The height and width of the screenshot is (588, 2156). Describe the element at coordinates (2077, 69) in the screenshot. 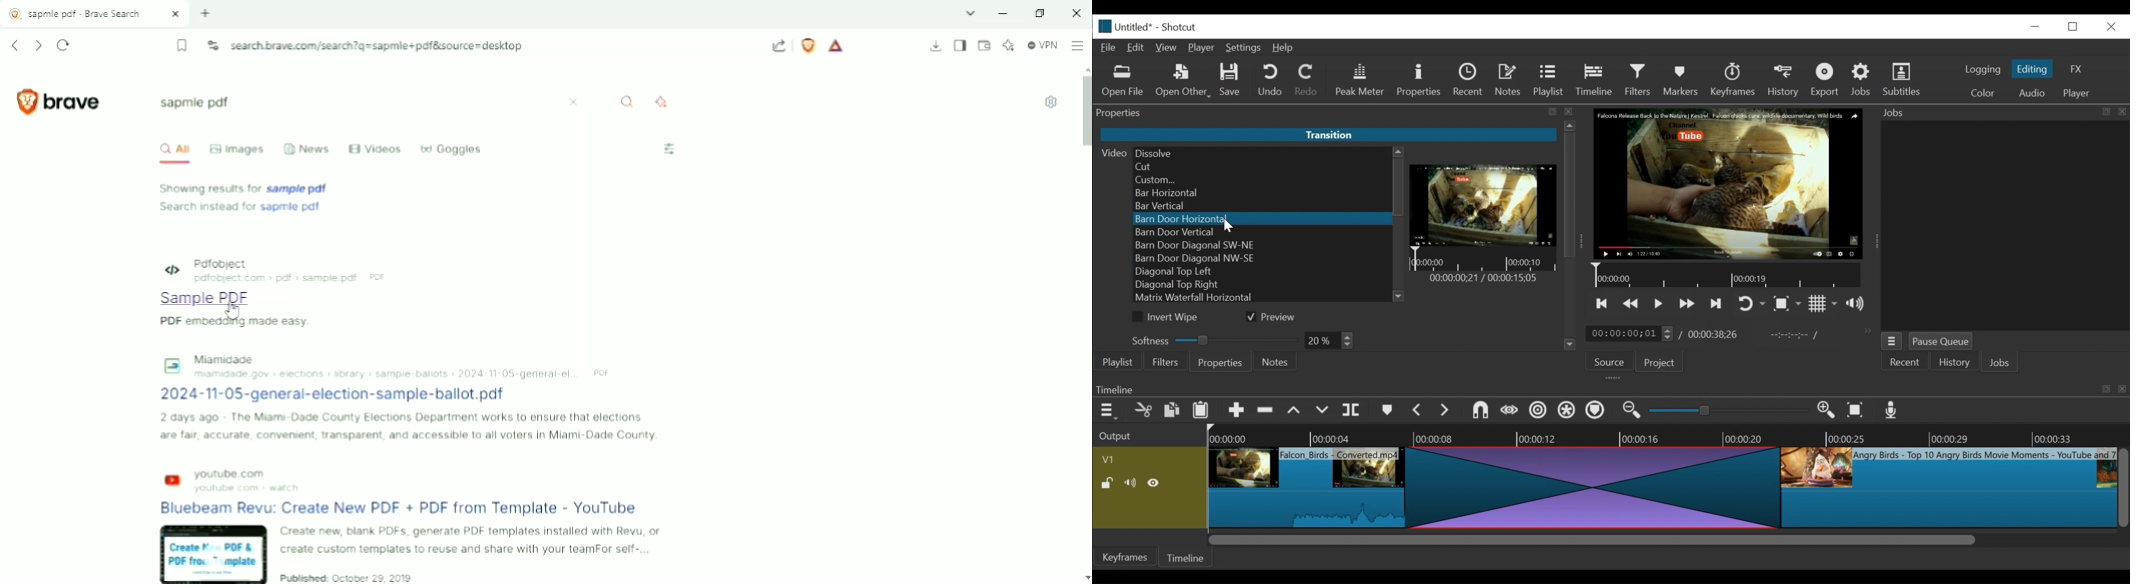

I see `FX` at that location.